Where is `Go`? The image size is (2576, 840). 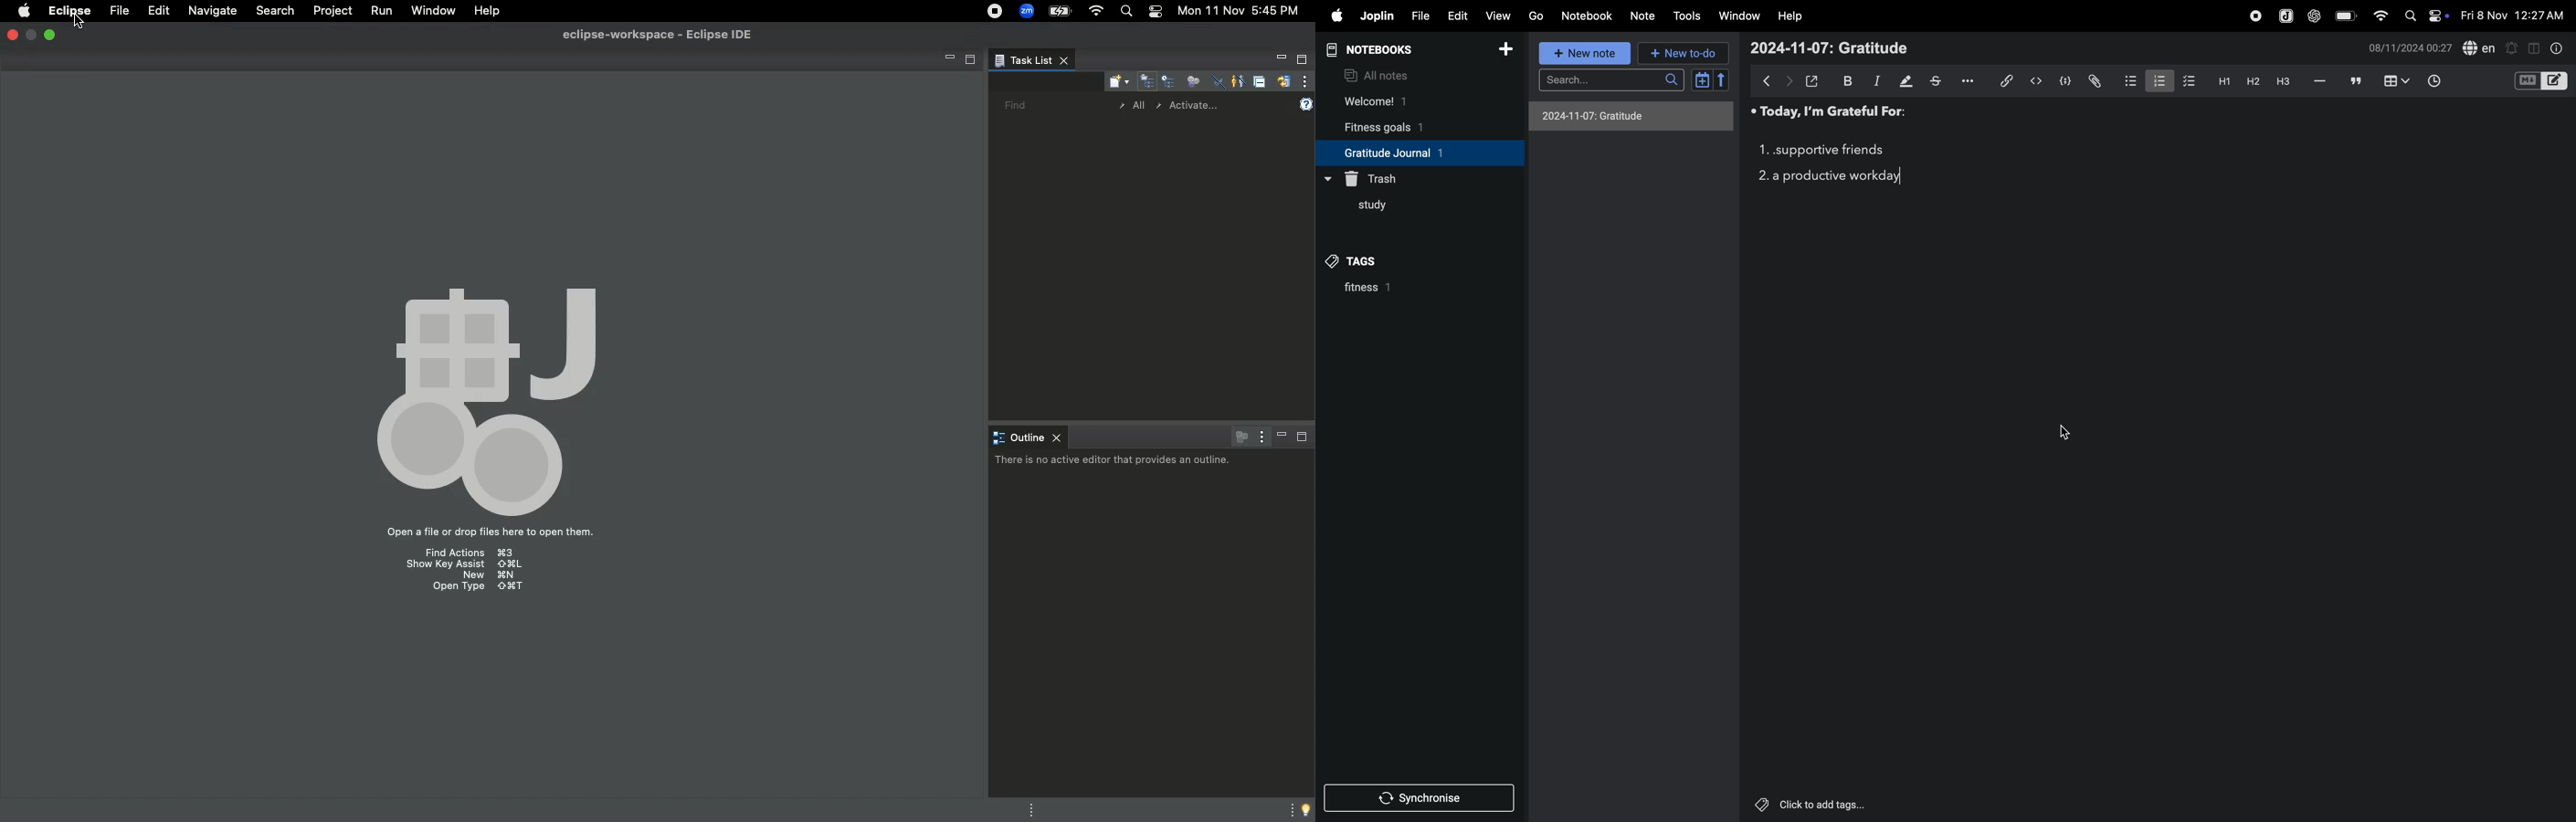
Go is located at coordinates (1536, 15).